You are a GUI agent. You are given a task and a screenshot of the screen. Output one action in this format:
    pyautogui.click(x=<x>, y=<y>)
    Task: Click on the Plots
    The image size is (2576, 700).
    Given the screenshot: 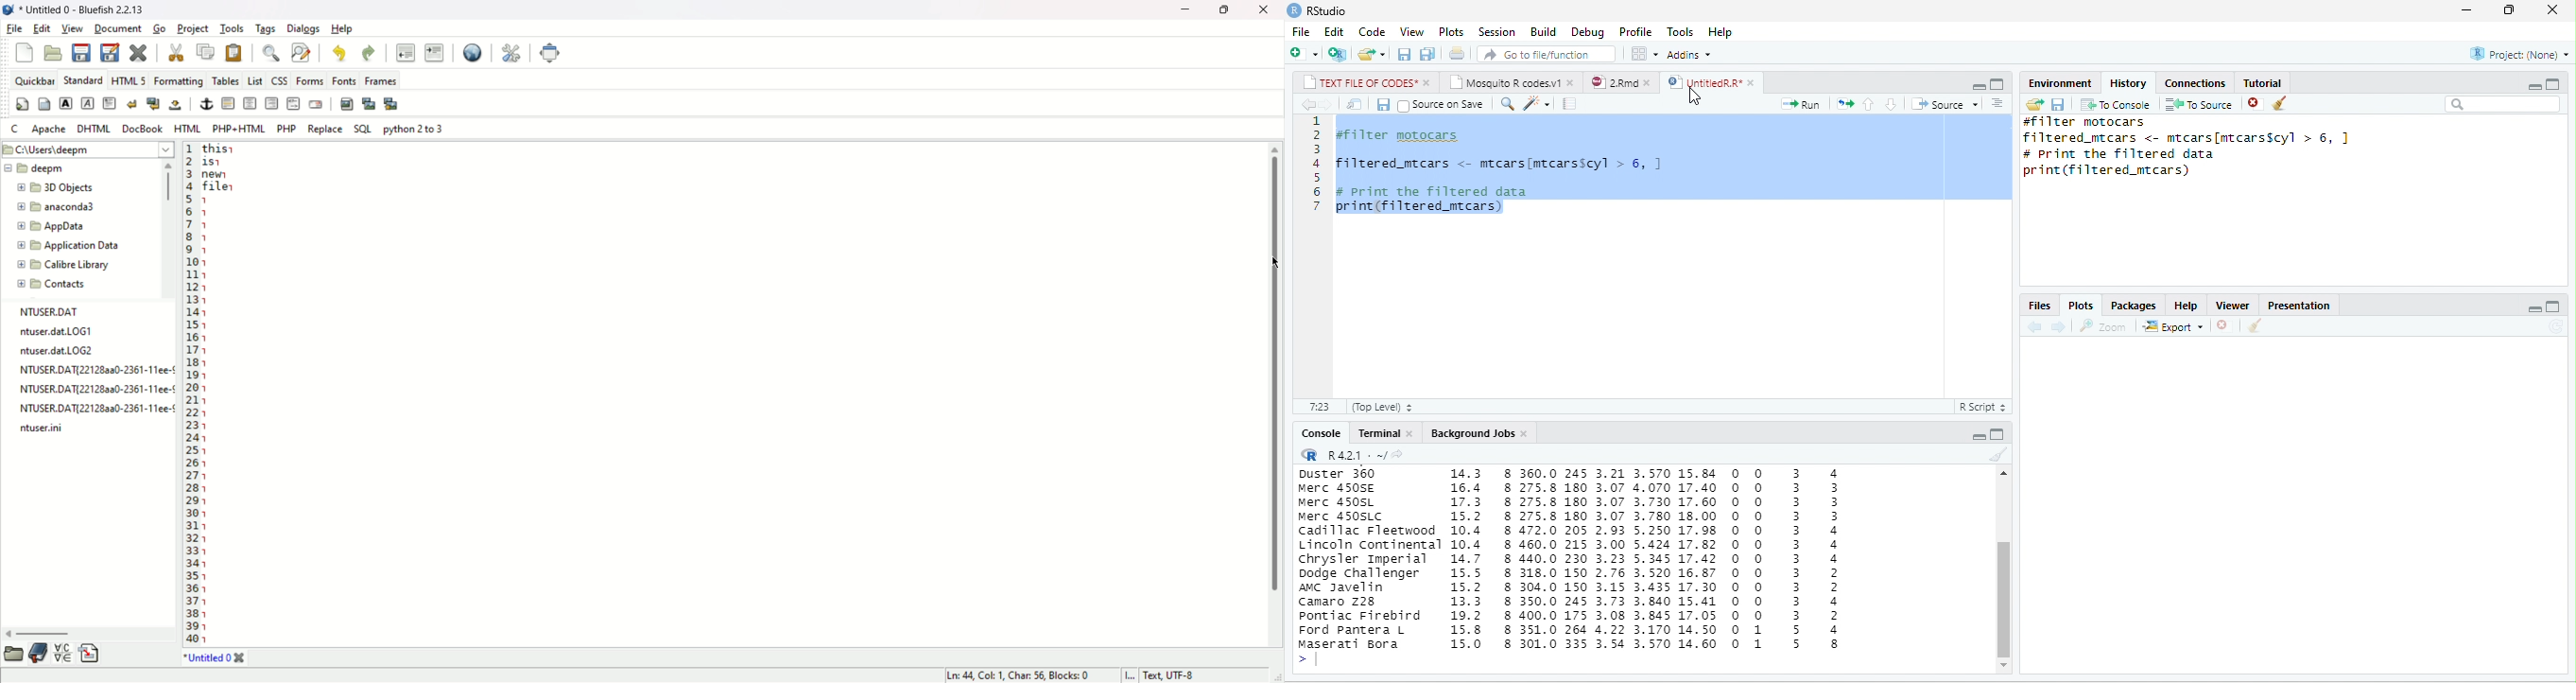 What is the action you would take?
    pyautogui.click(x=1451, y=32)
    